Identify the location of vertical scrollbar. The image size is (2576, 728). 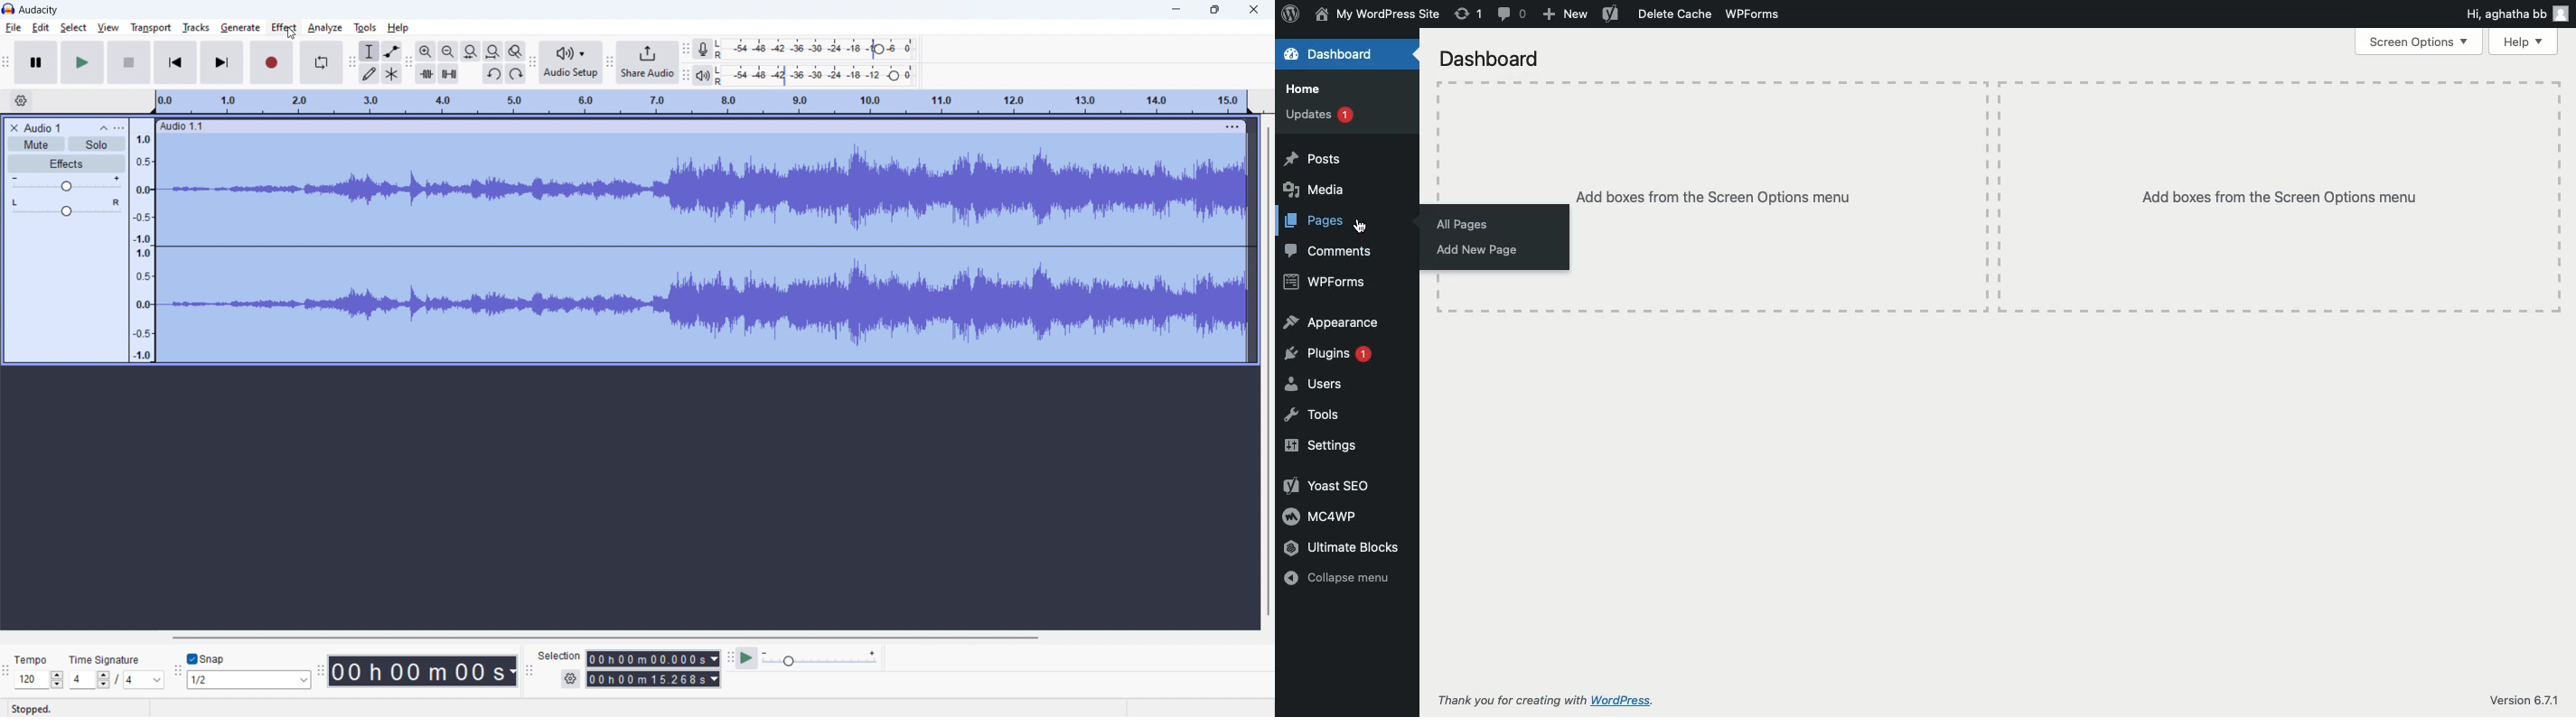
(1269, 367).